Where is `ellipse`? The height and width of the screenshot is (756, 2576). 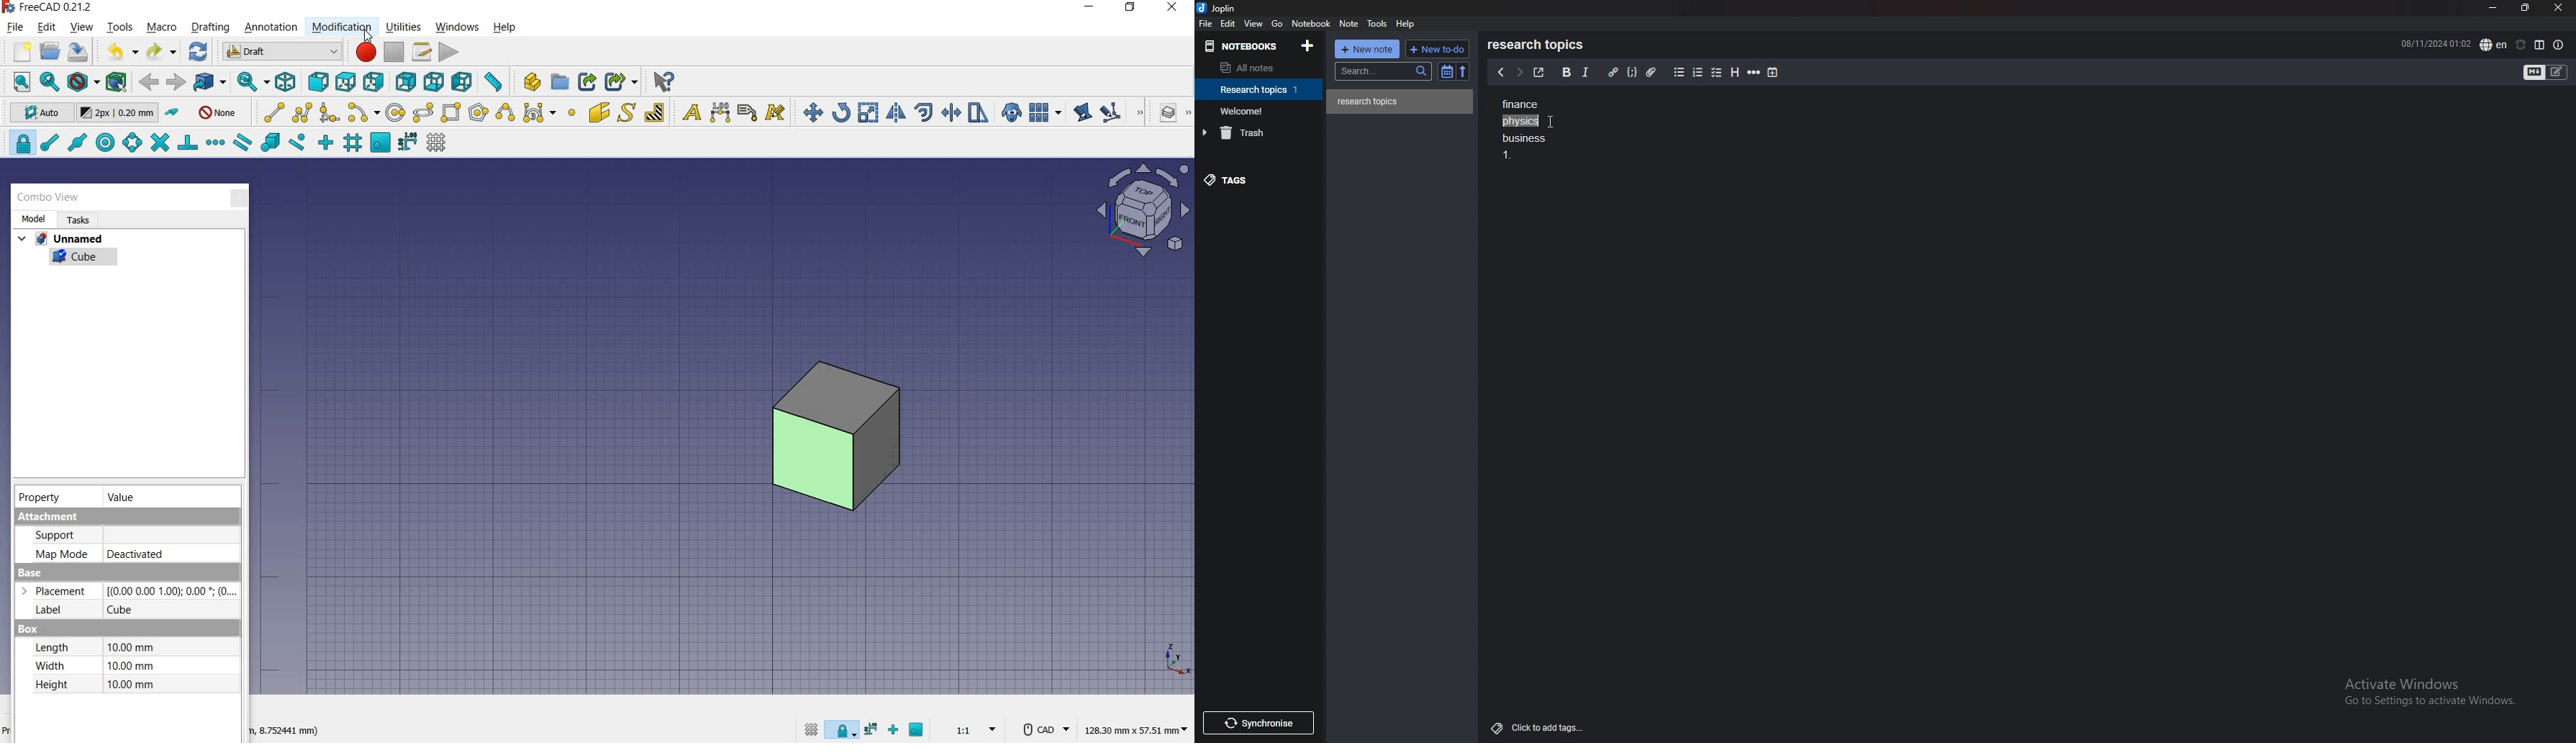
ellipse is located at coordinates (424, 113).